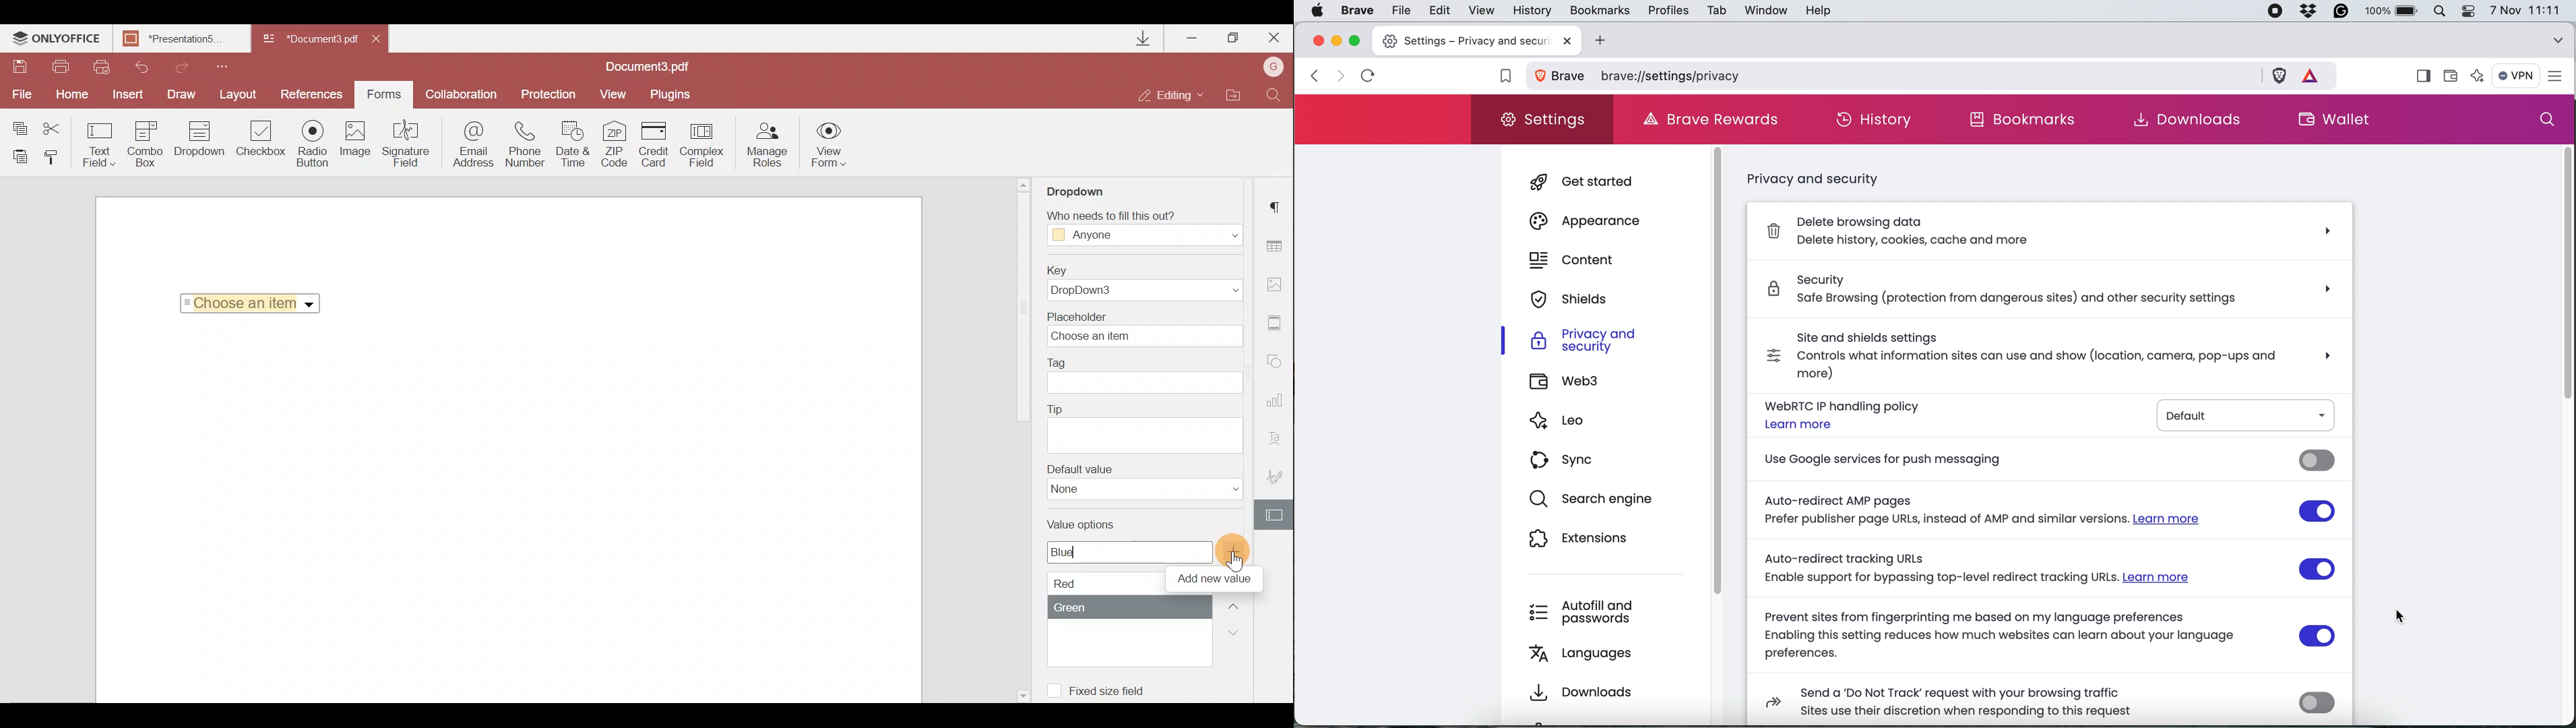  Describe the element at coordinates (1148, 282) in the screenshot. I see `Key` at that location.